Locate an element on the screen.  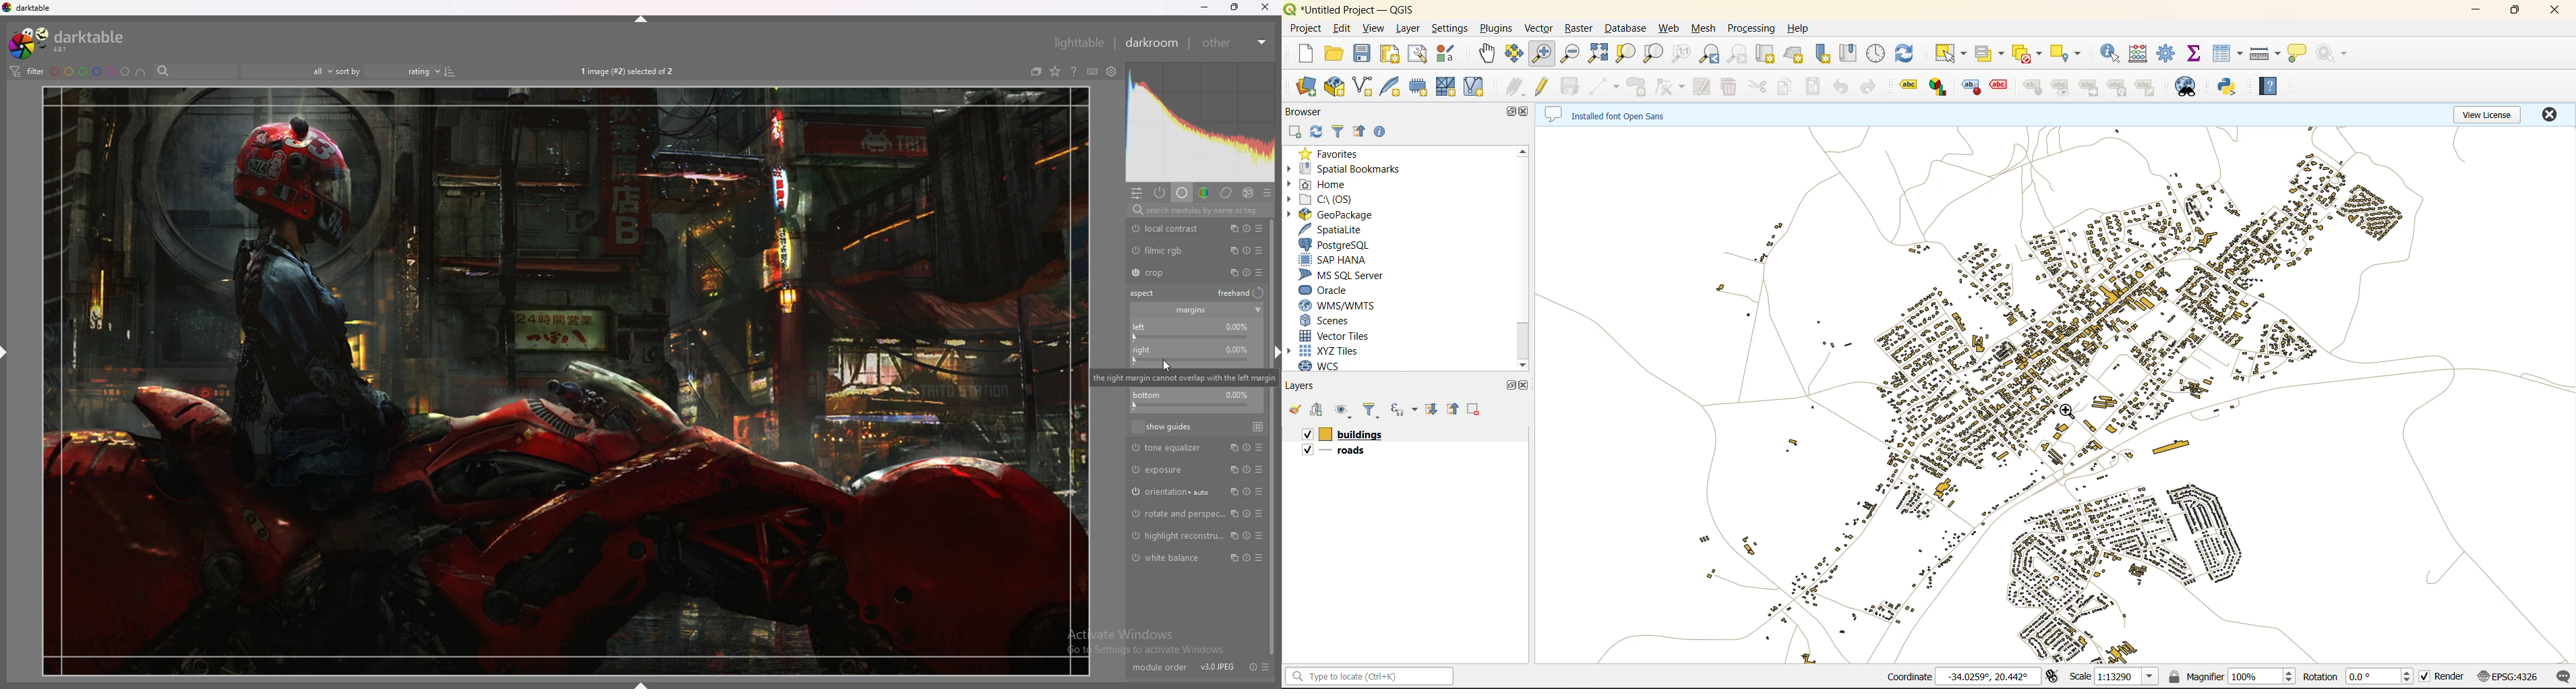
save edits is located at coordinates (1571, 87).